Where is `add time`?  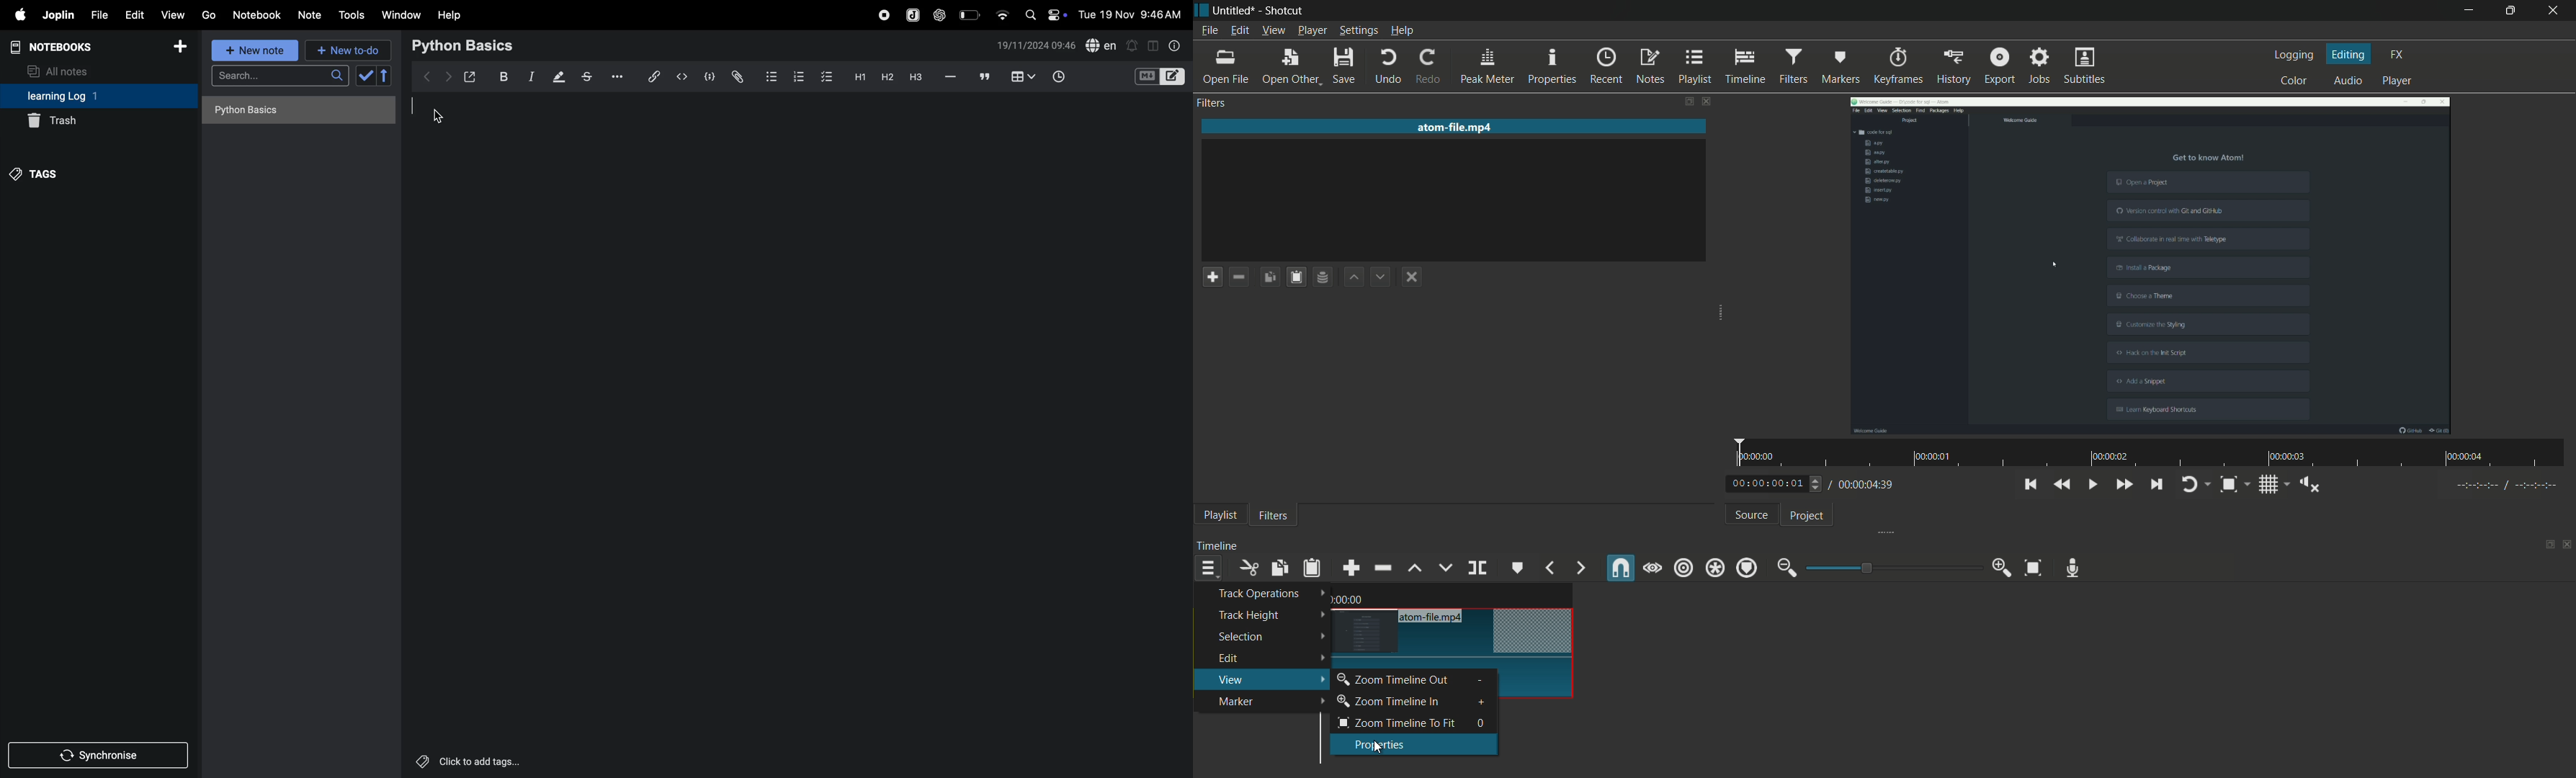 add time is located at coordinates (1070, 78).